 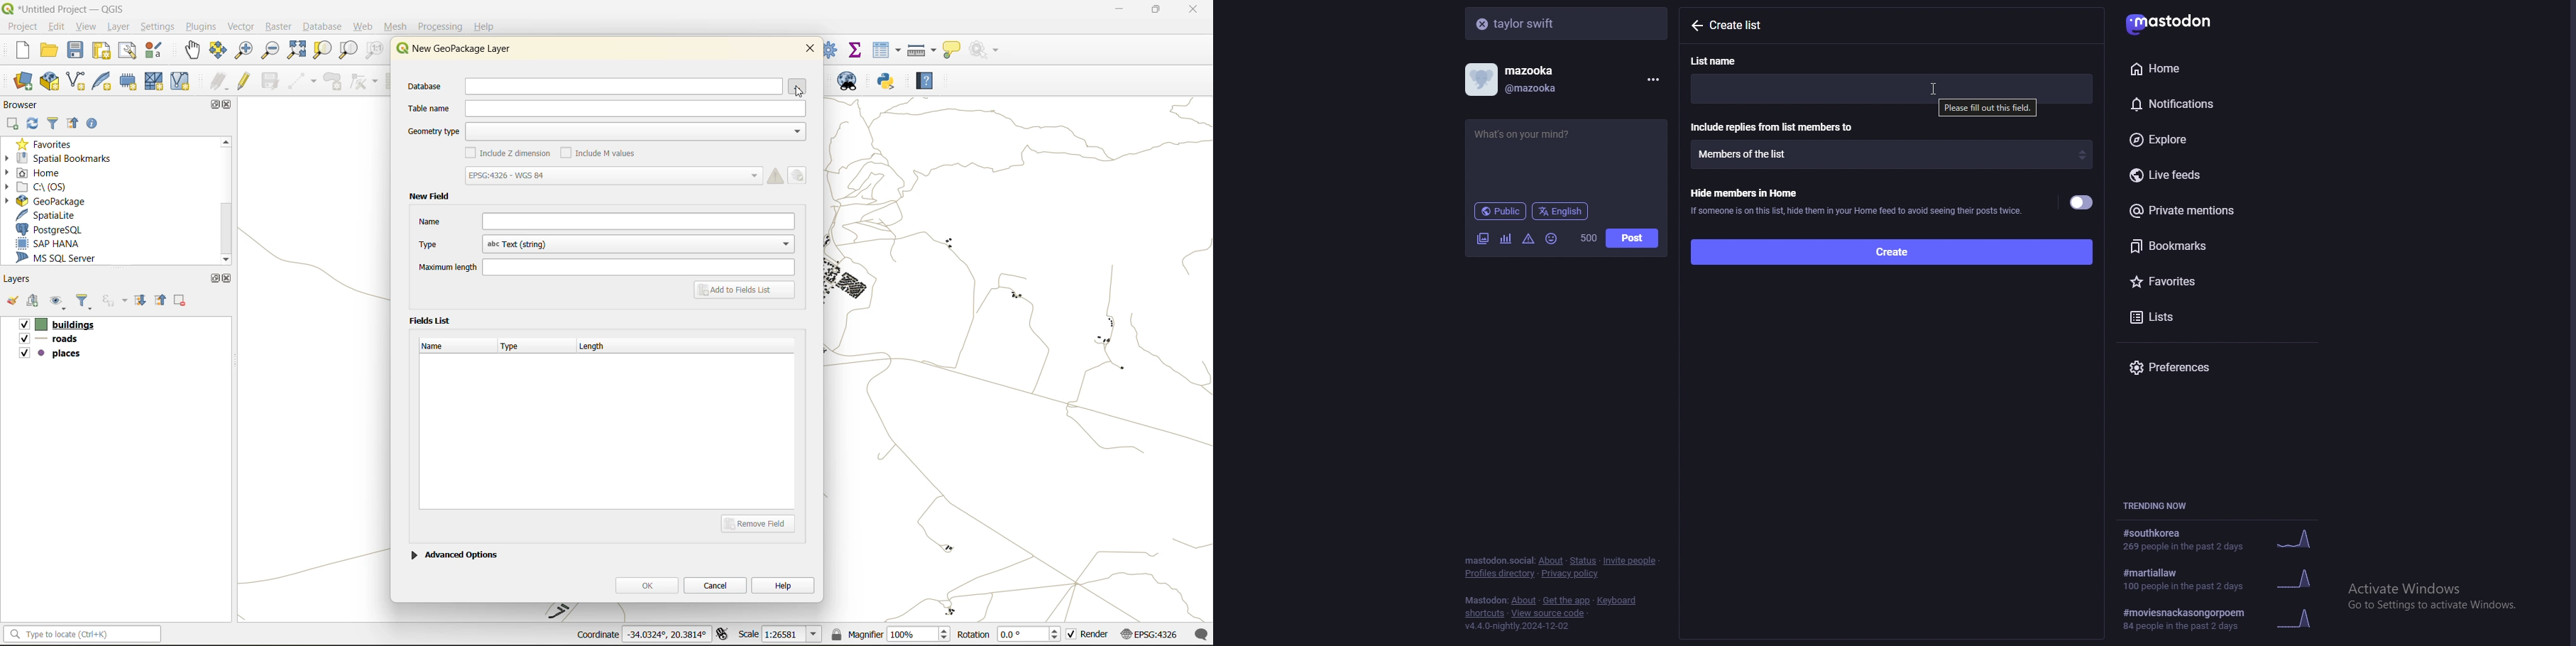 What do you see at coordinates (1987, 109) in the screenshot?
I see `tooltip` at bounding box center [1987, 109].